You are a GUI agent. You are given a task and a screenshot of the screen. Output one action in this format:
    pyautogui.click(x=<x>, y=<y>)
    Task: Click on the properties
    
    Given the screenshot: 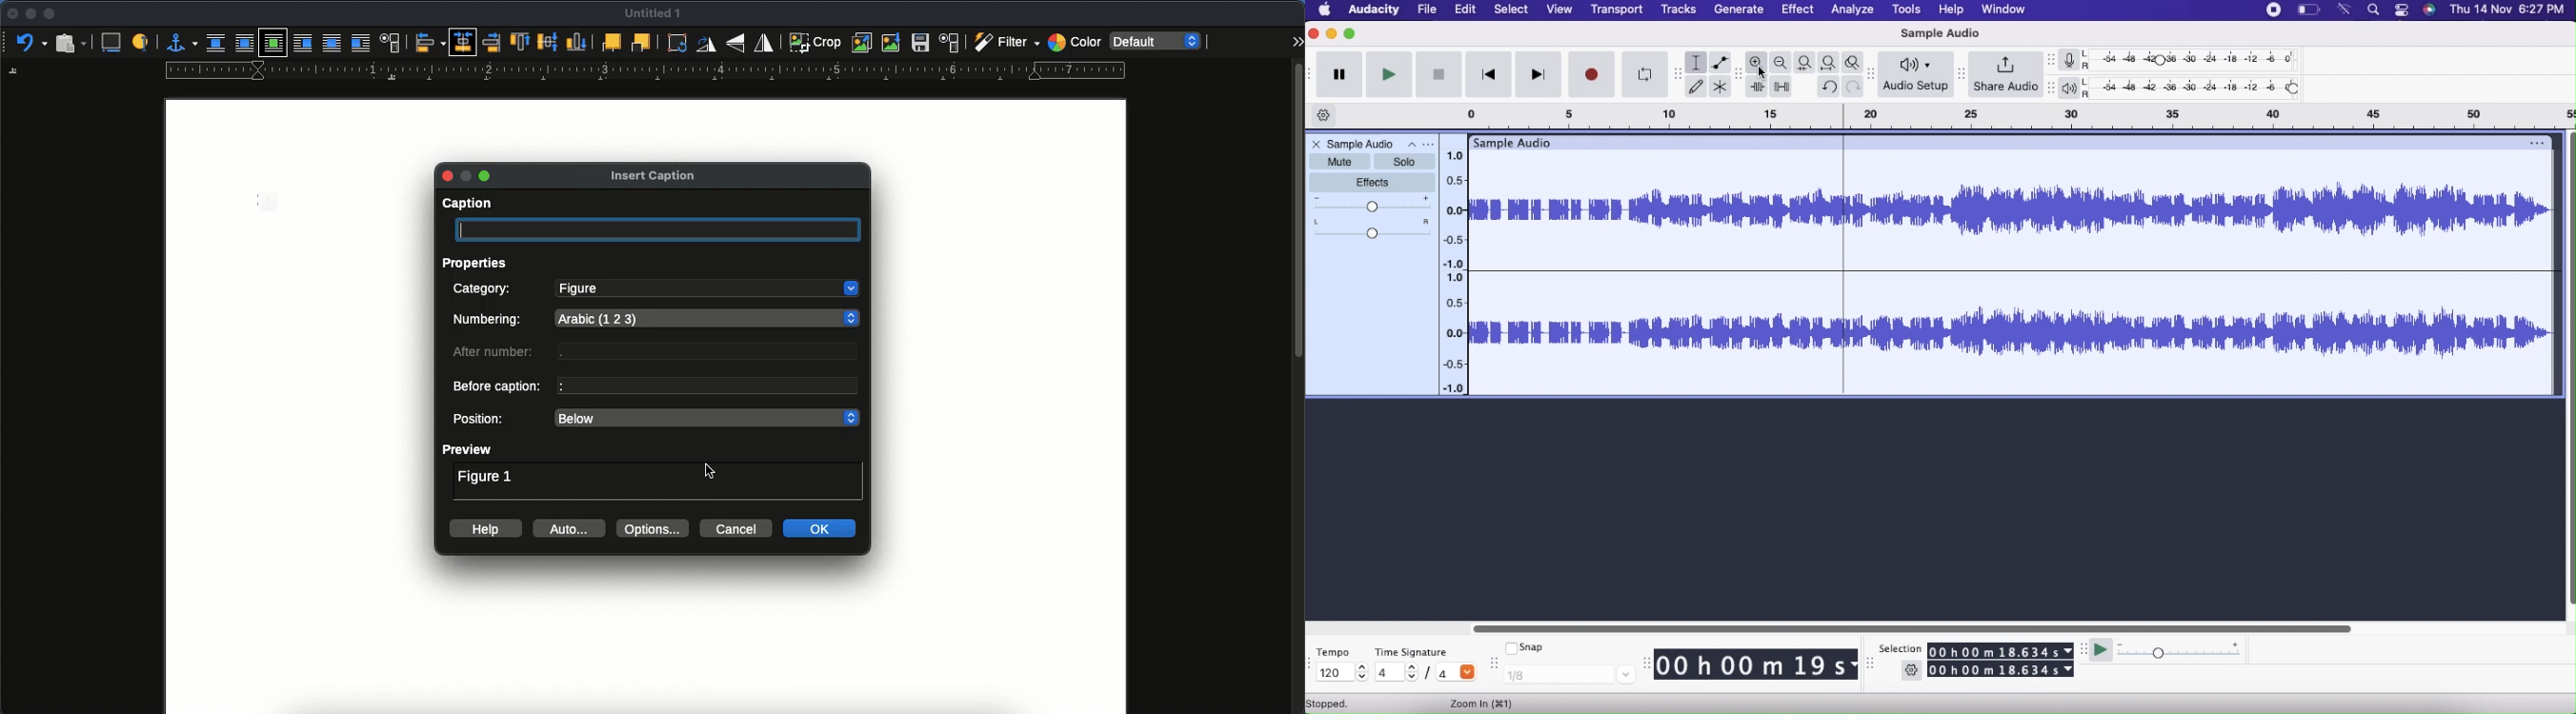 What is the action you would take?
    pyautogui.click(x=480, y=262)
    